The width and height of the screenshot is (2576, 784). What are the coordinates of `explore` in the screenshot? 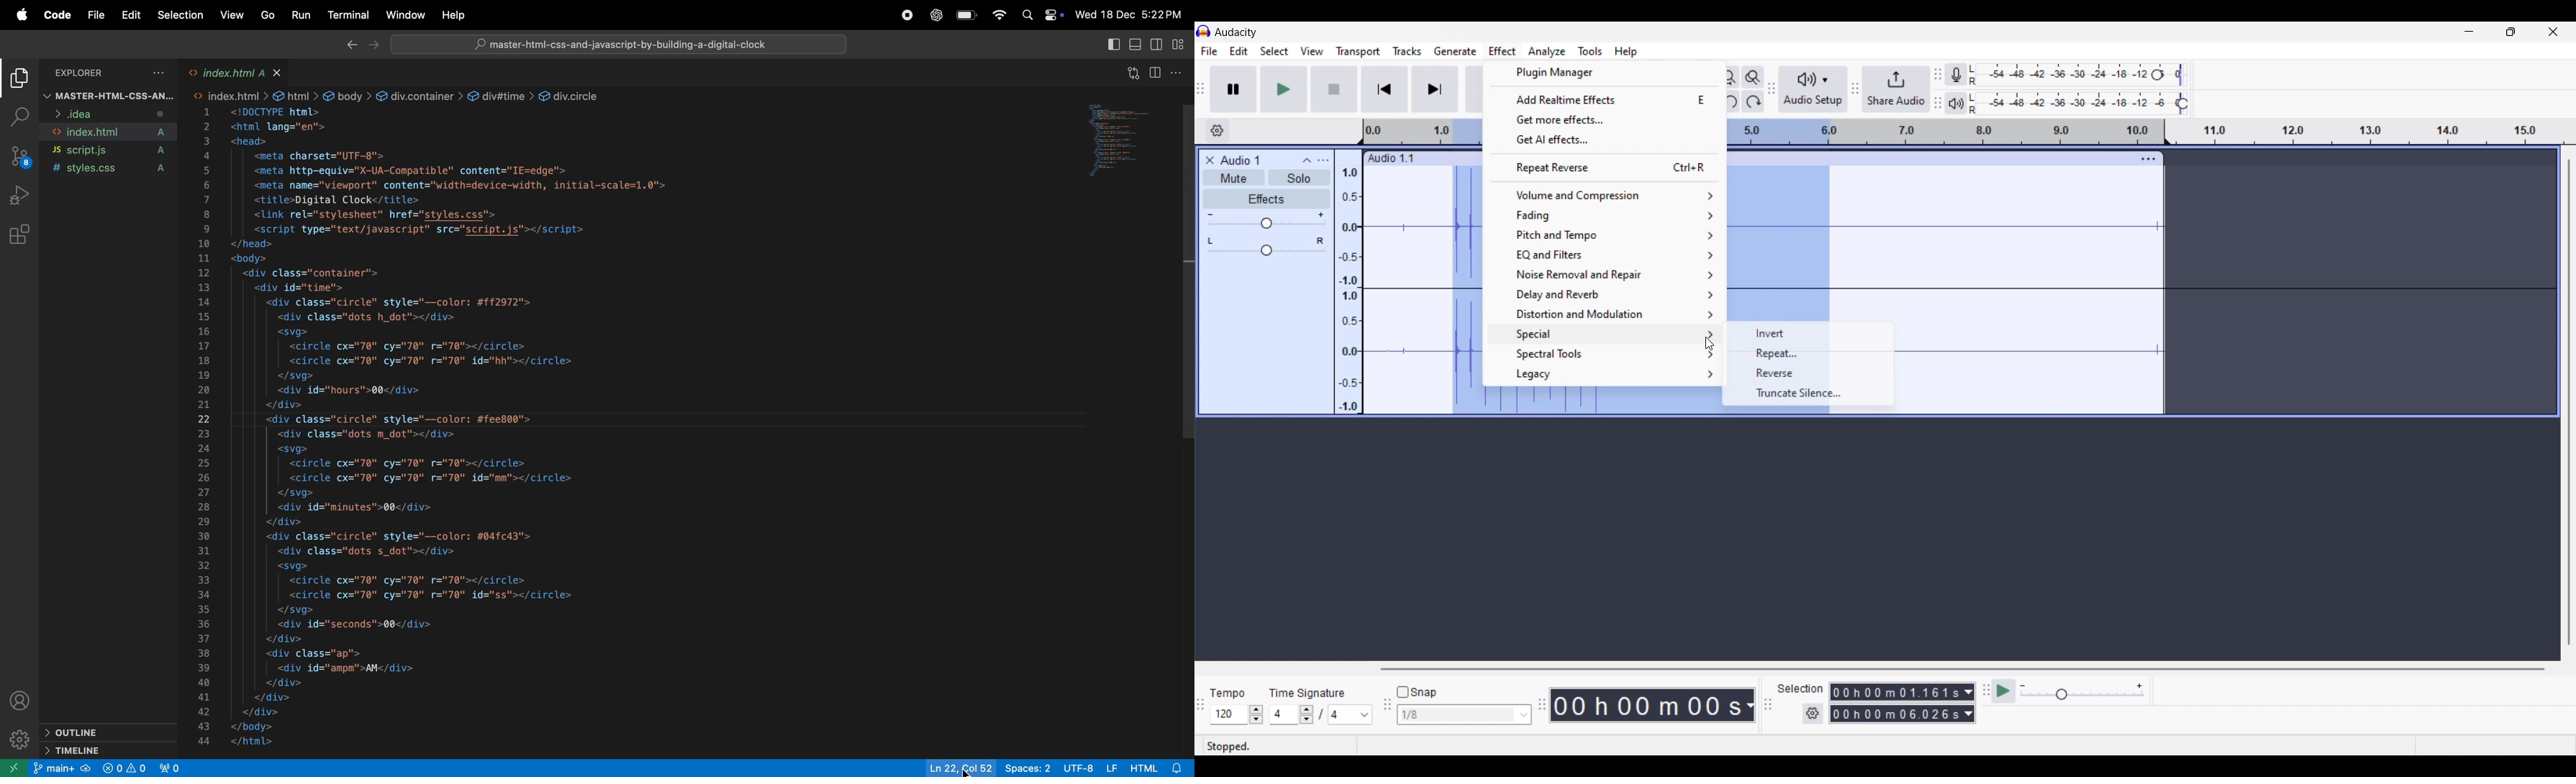 It's located at (20, 81).